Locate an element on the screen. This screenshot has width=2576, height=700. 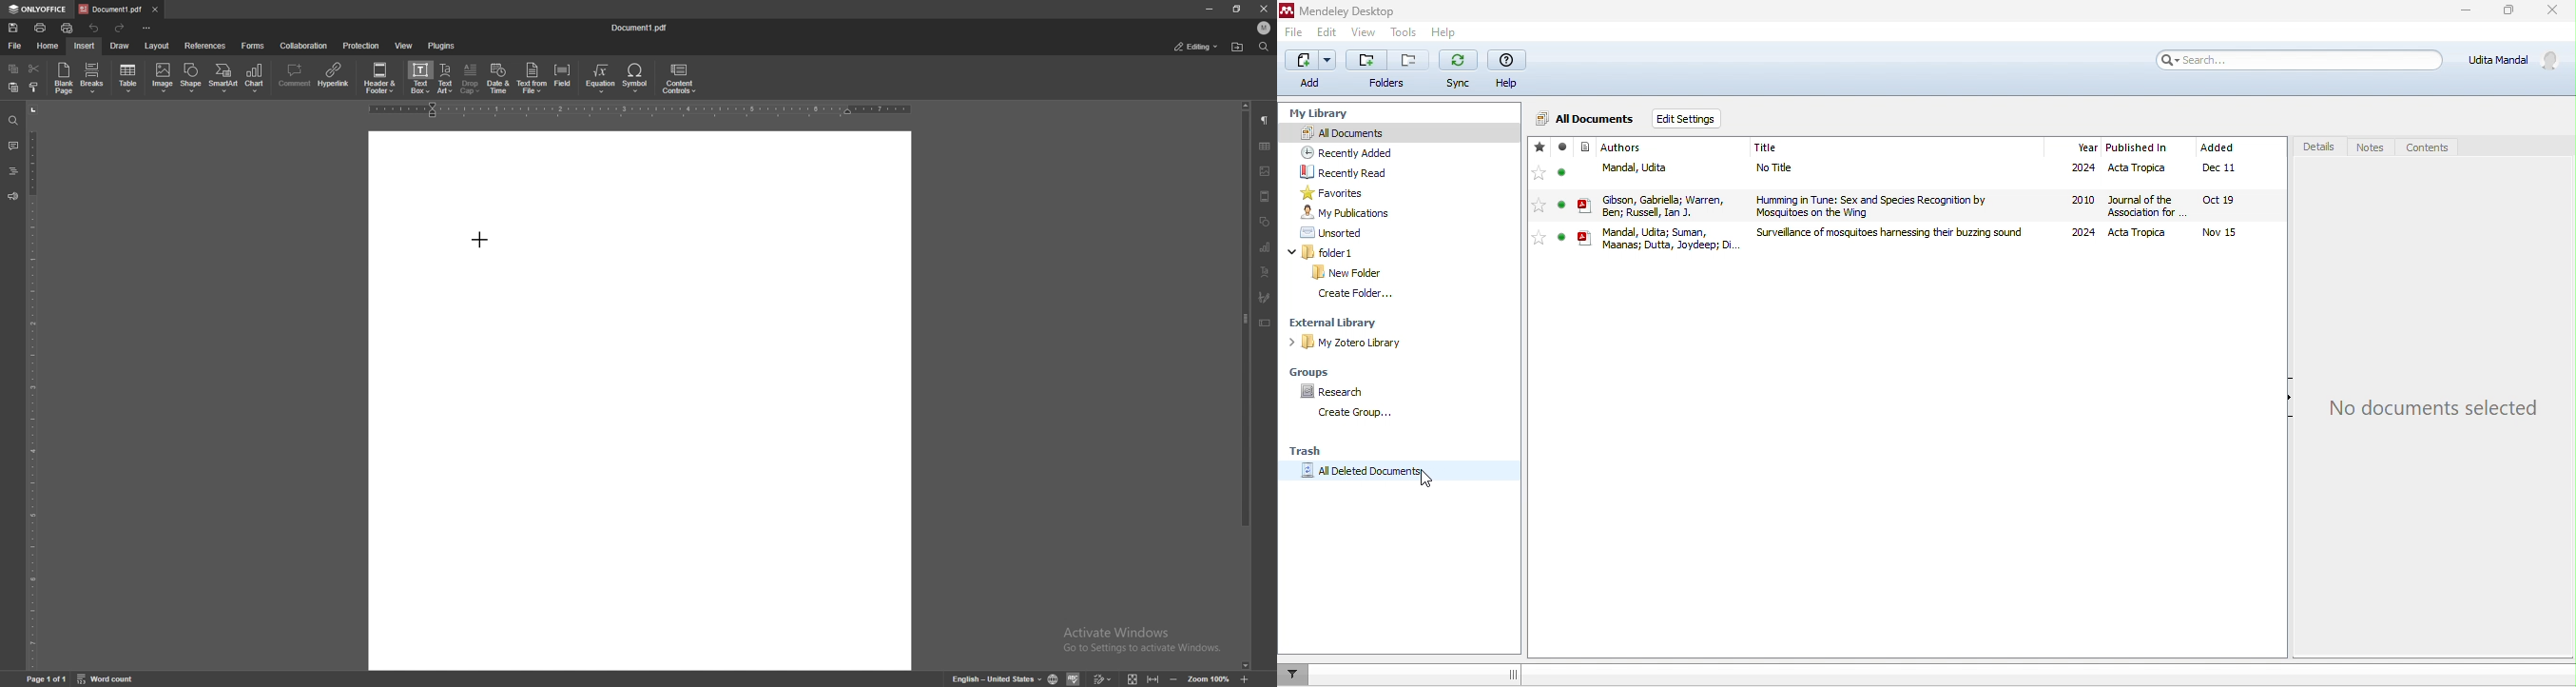
external library is located at coordinates (1338, 321).